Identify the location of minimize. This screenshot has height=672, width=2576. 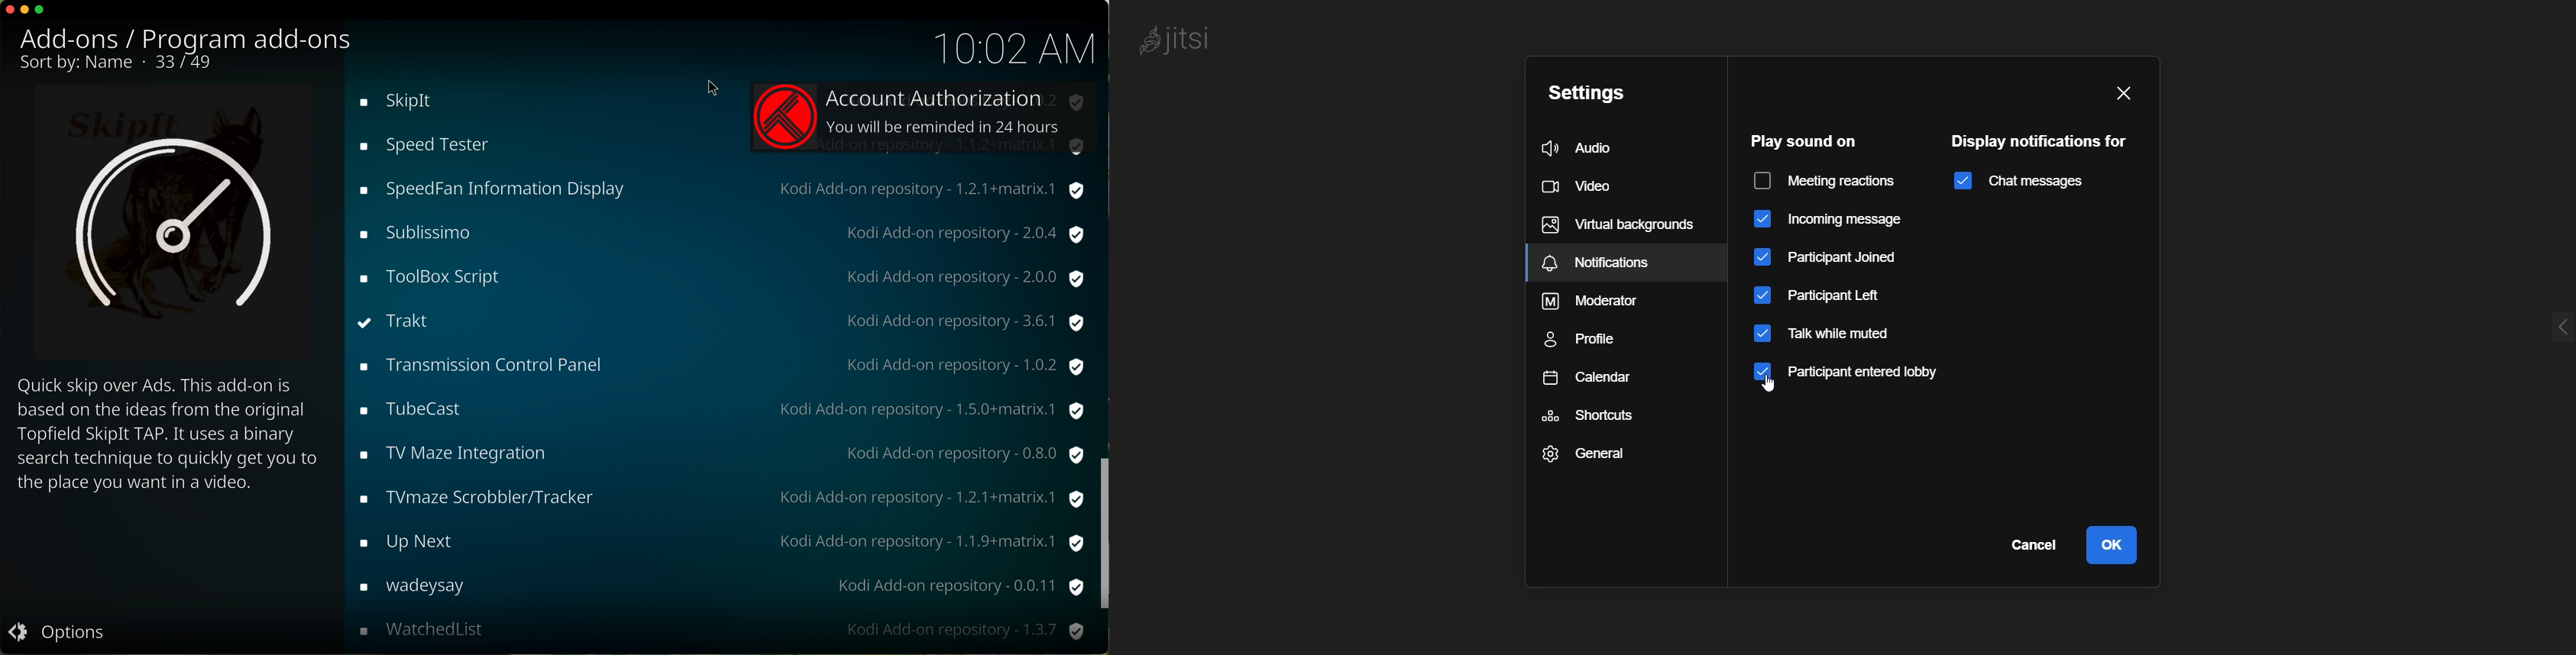
(25, 12).